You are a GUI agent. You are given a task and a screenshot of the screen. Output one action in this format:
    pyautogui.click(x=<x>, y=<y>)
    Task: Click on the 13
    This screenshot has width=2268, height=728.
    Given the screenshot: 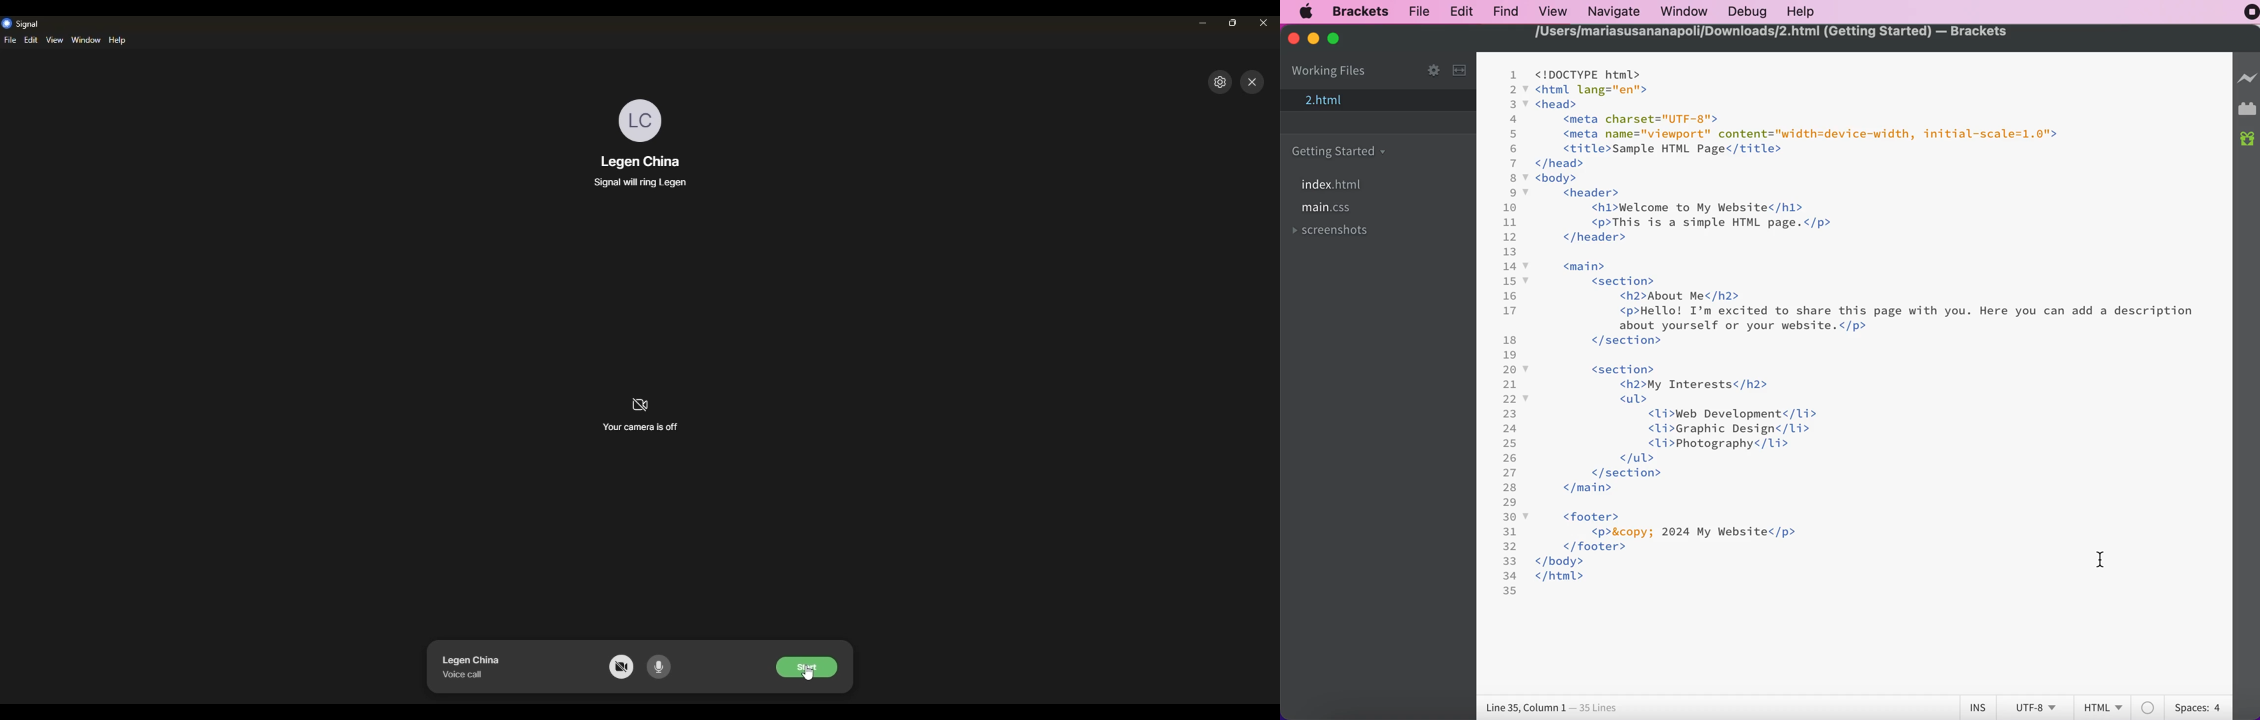 What is the action you would take?
    pyautogui.click(x=1510, y=252)
    